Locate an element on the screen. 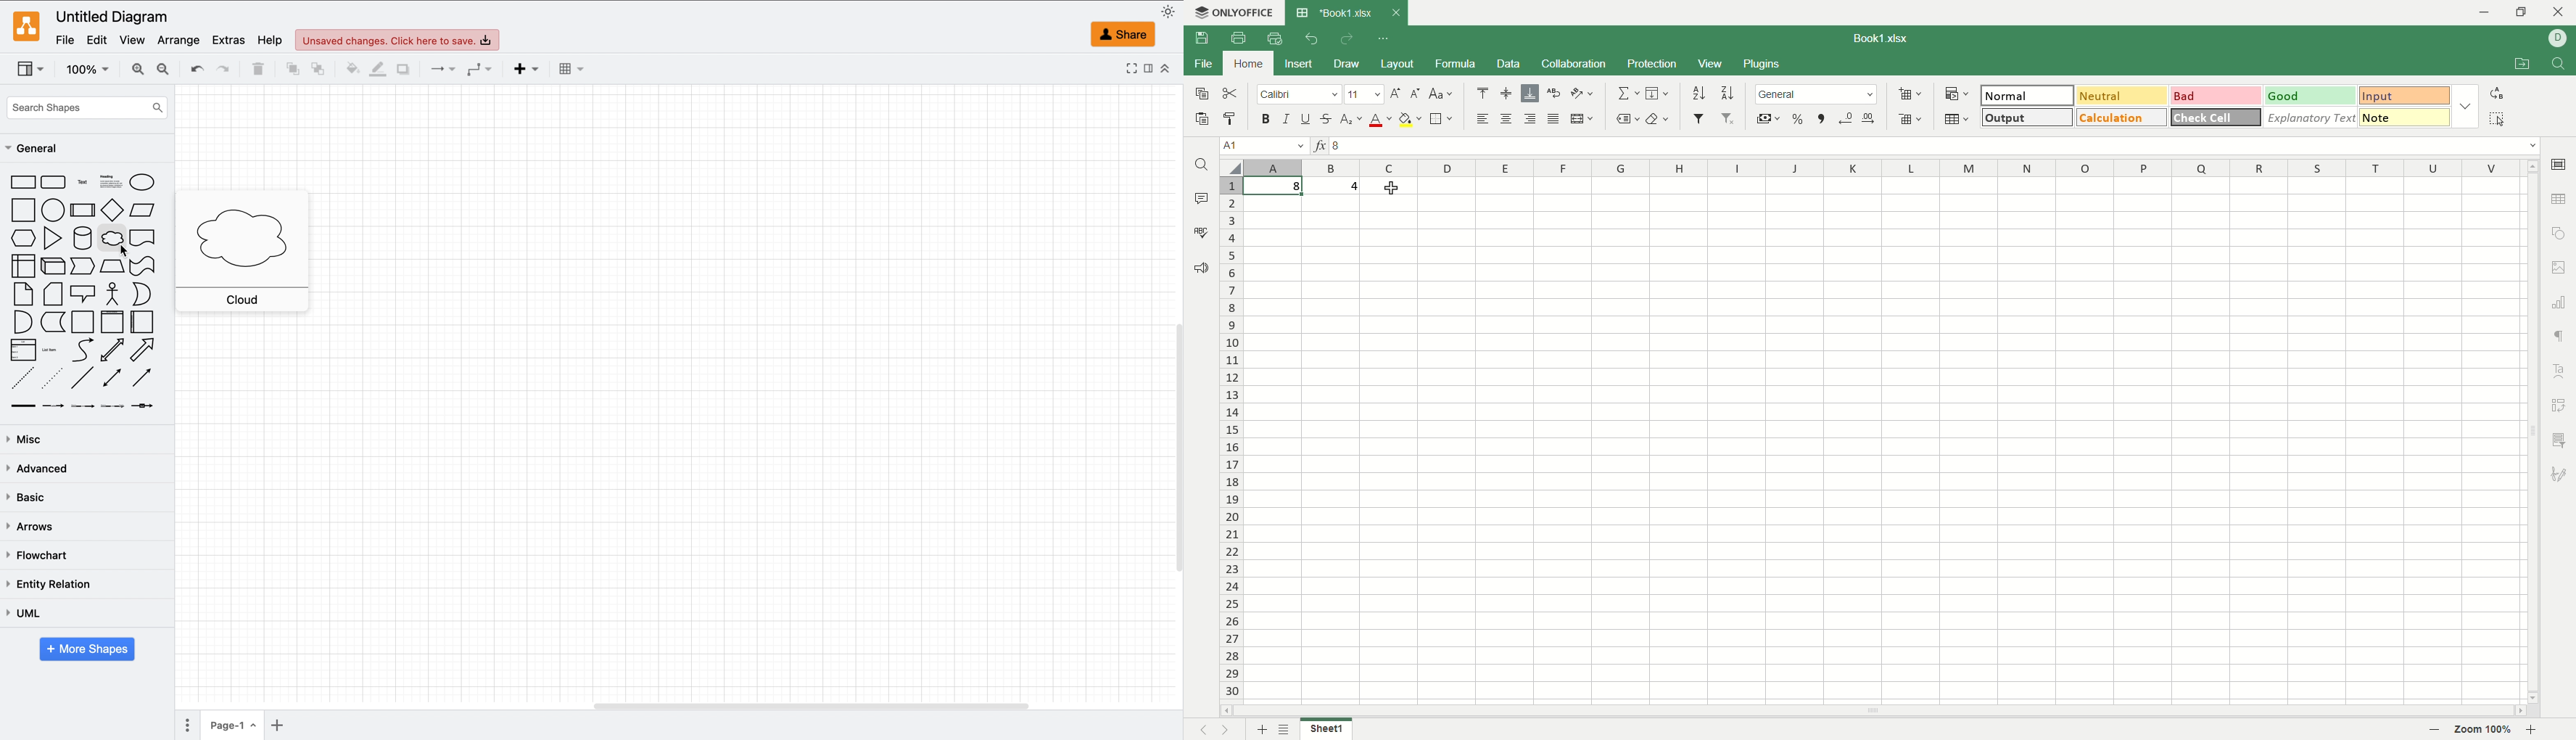 This screenshot has height=756, width=2576. clear is located at coordinates (1657, 118).